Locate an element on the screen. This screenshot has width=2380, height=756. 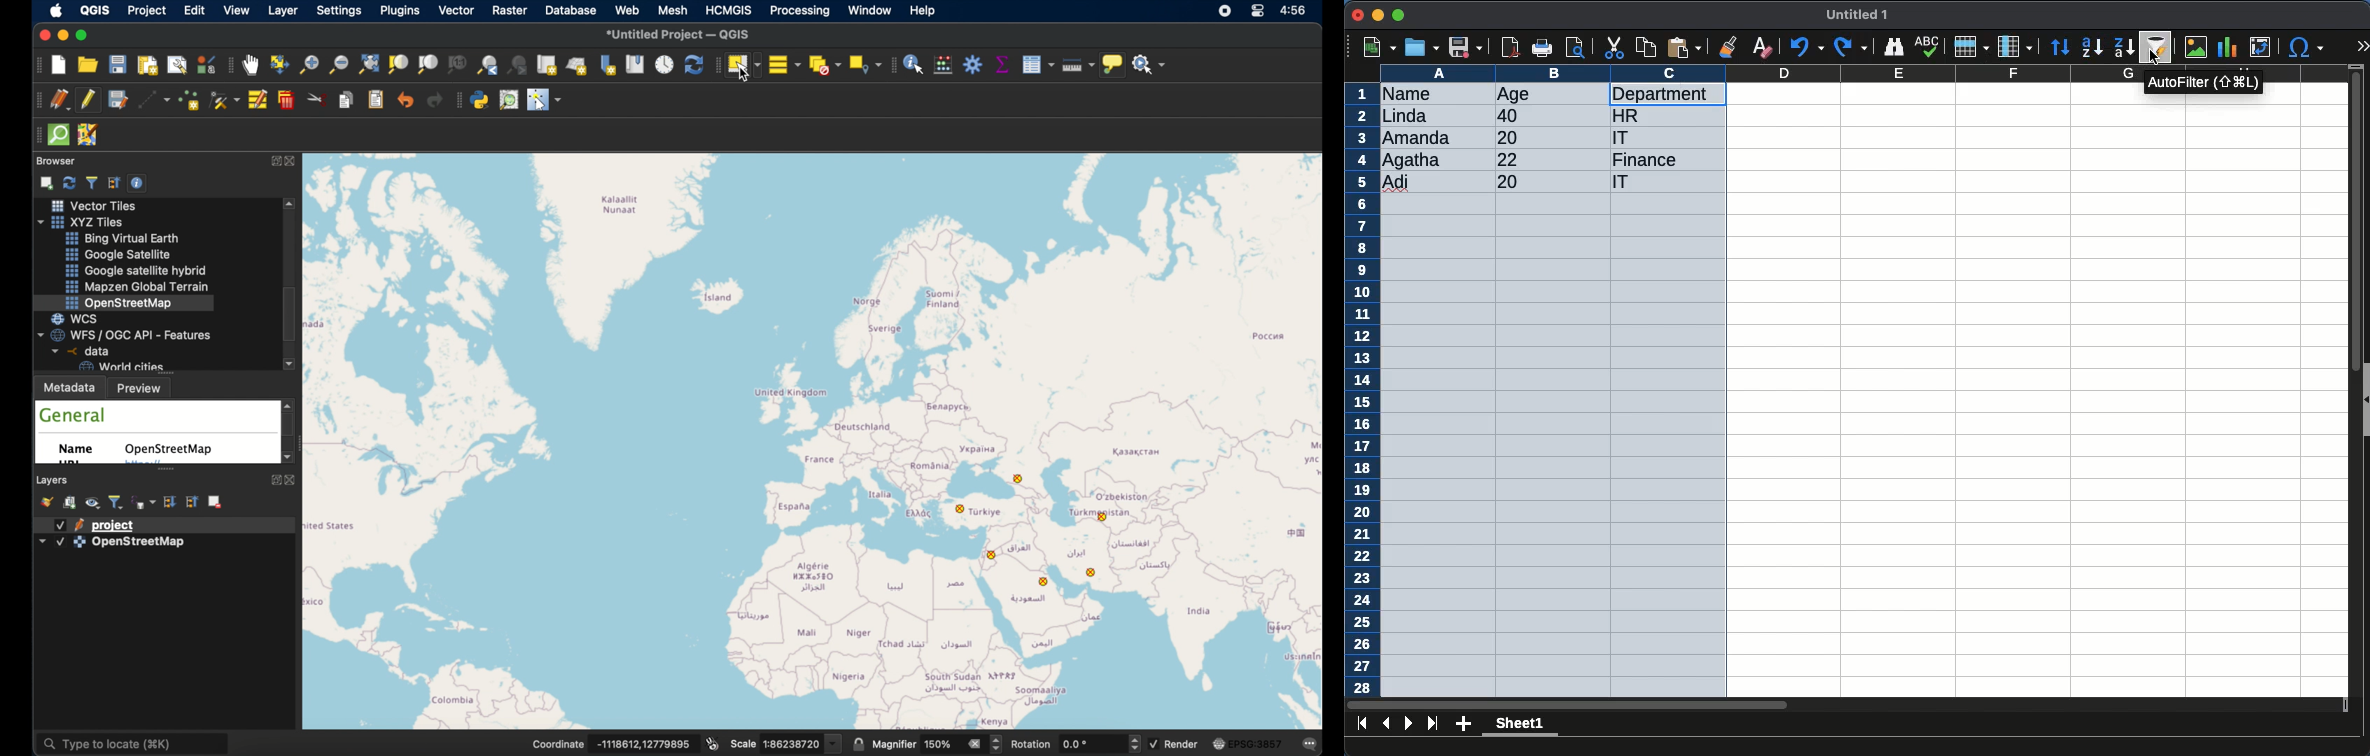
cut is located at coordinates (1615, 47).